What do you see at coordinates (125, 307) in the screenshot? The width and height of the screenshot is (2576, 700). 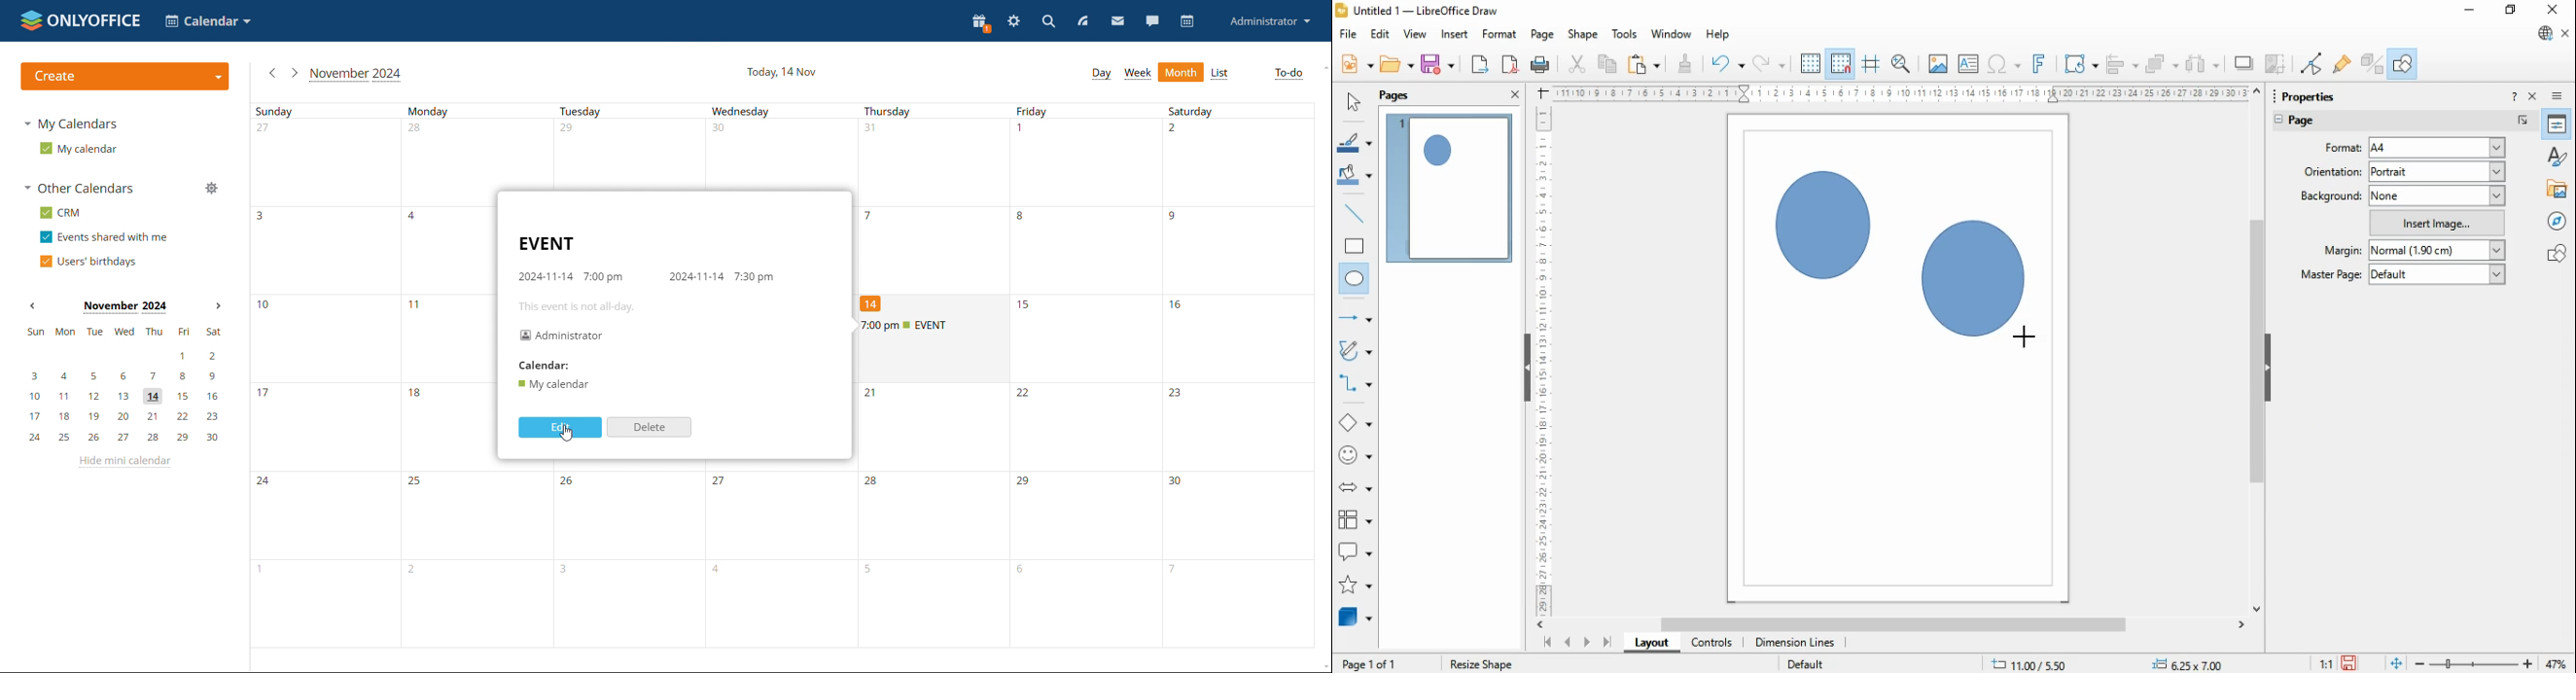 I see `current month` at bounding box center [125, 307].